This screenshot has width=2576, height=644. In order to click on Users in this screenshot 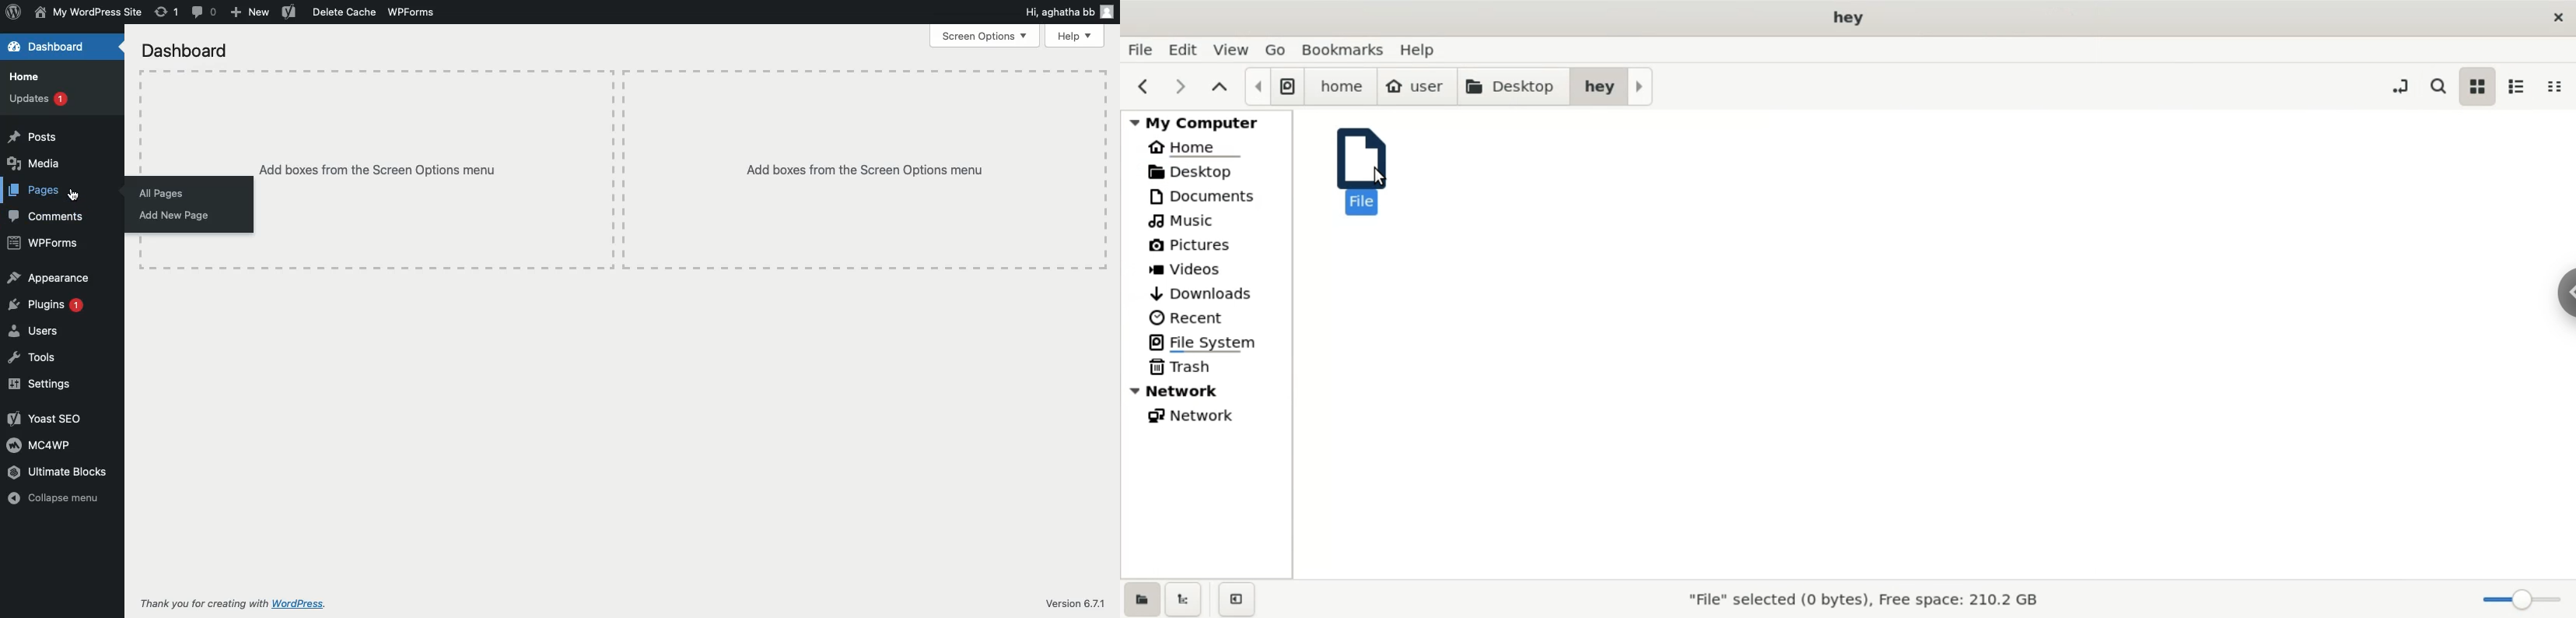, I will do `click(32, 331)`.